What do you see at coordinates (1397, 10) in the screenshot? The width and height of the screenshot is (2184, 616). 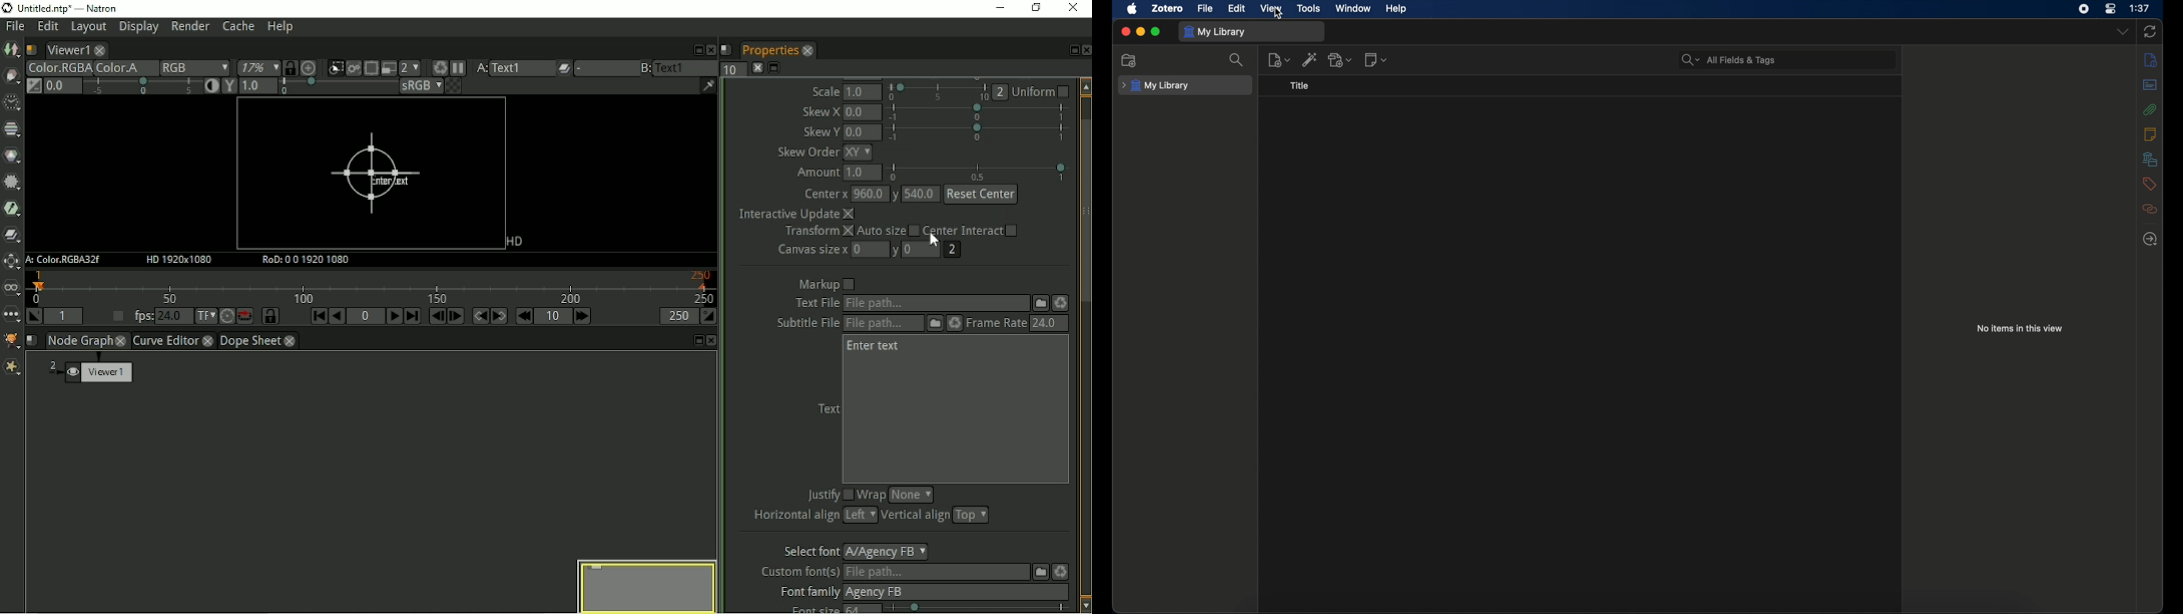 I see `help` at bounding box center [1397, 10].